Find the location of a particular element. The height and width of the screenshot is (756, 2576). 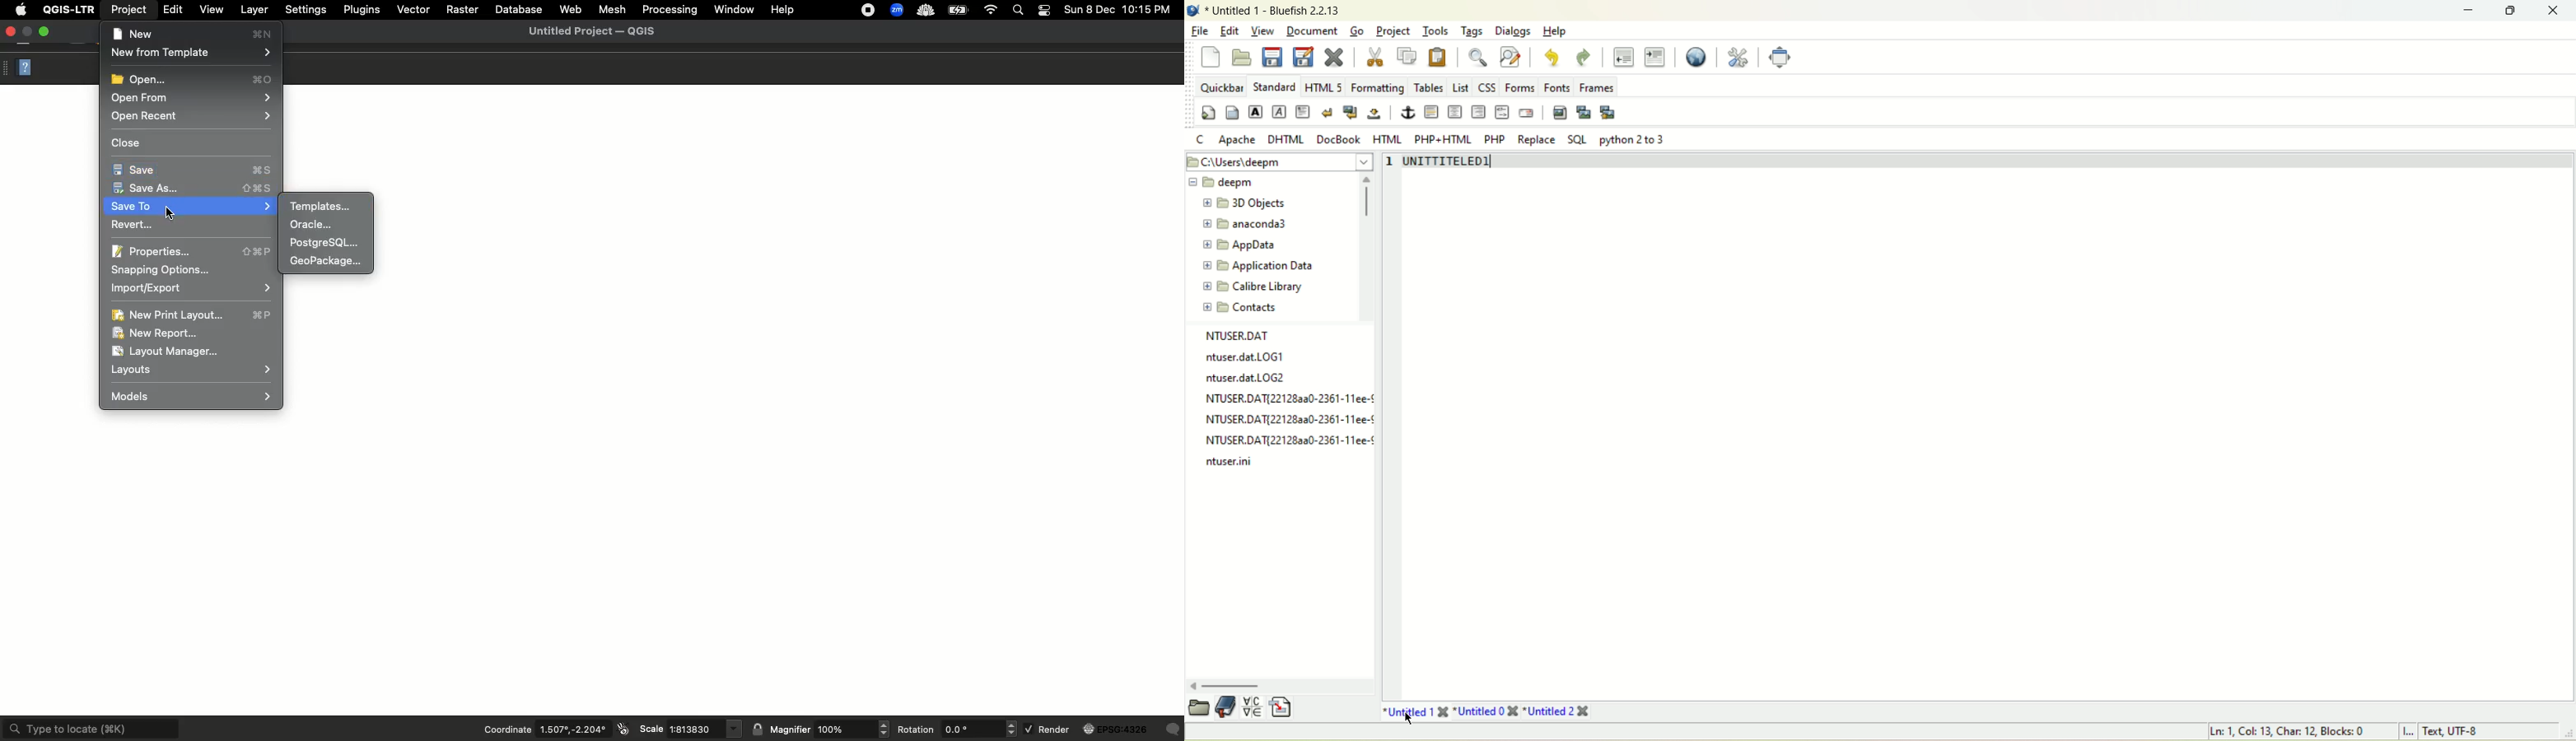

email is located at coordinates (1527, 111).